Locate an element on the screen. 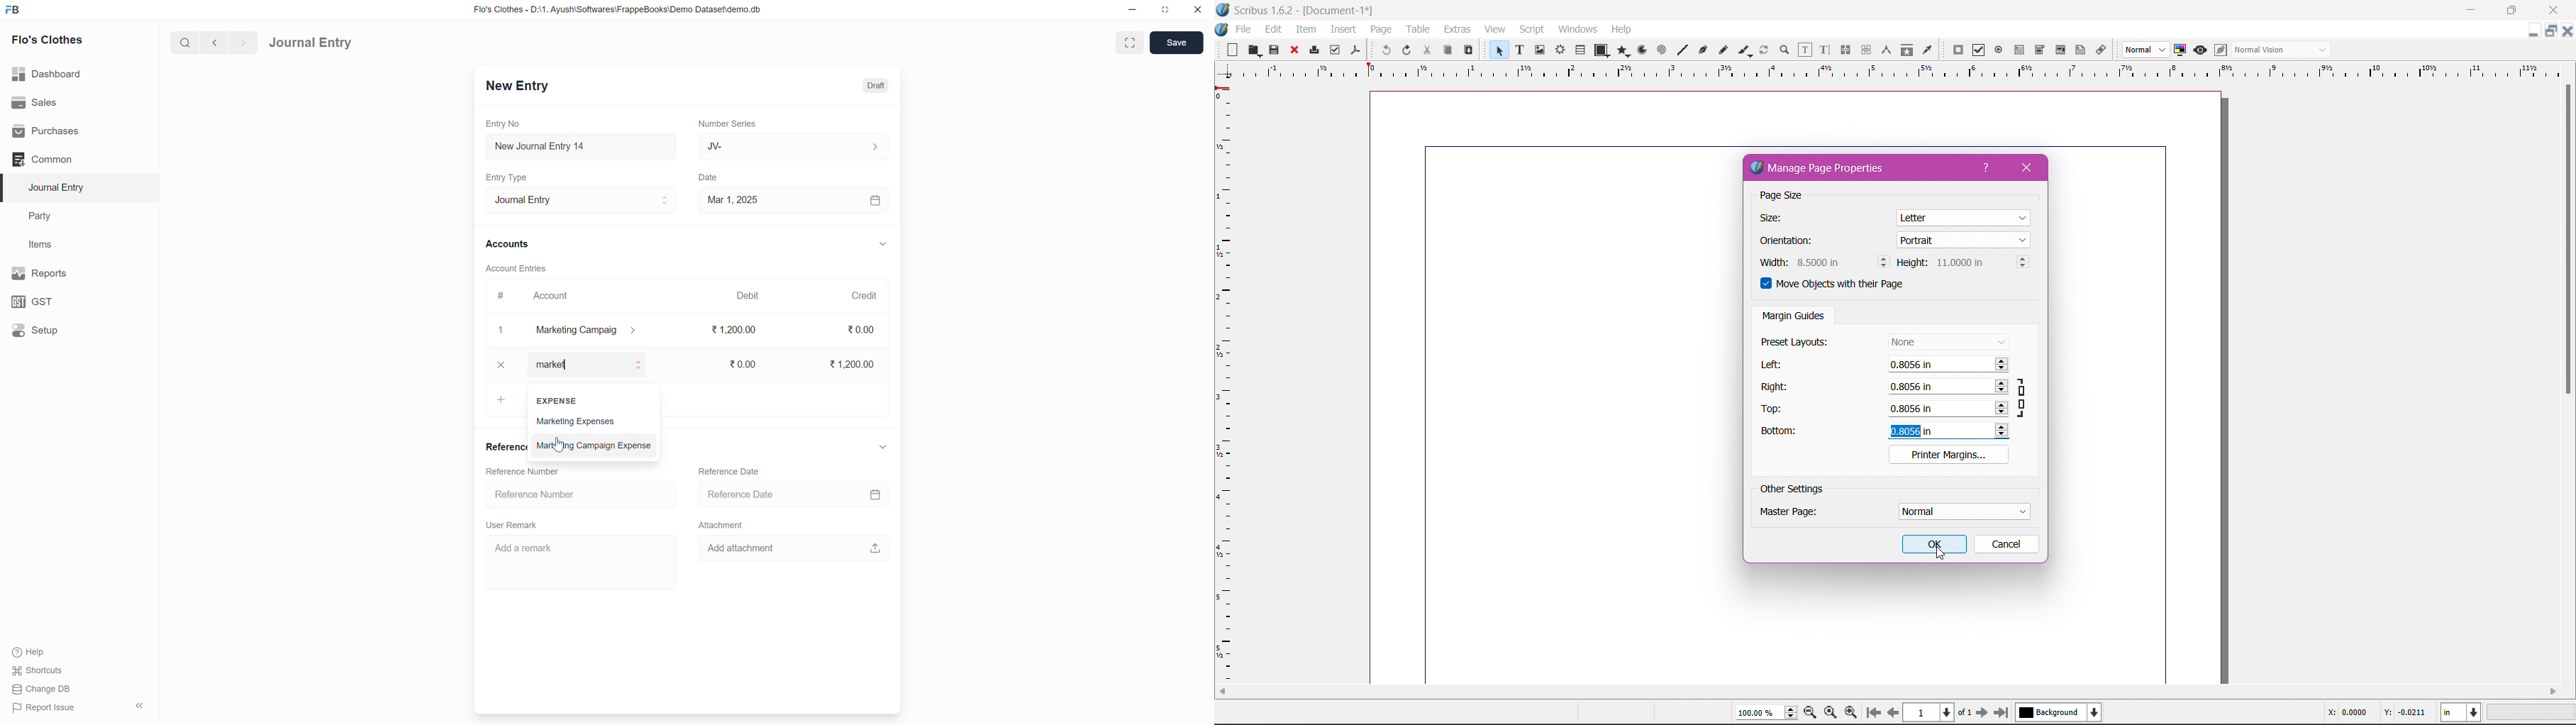 Image resolution: width=2576 pixels, height=728 pixels. calendar is located at coordinates (875, 495).